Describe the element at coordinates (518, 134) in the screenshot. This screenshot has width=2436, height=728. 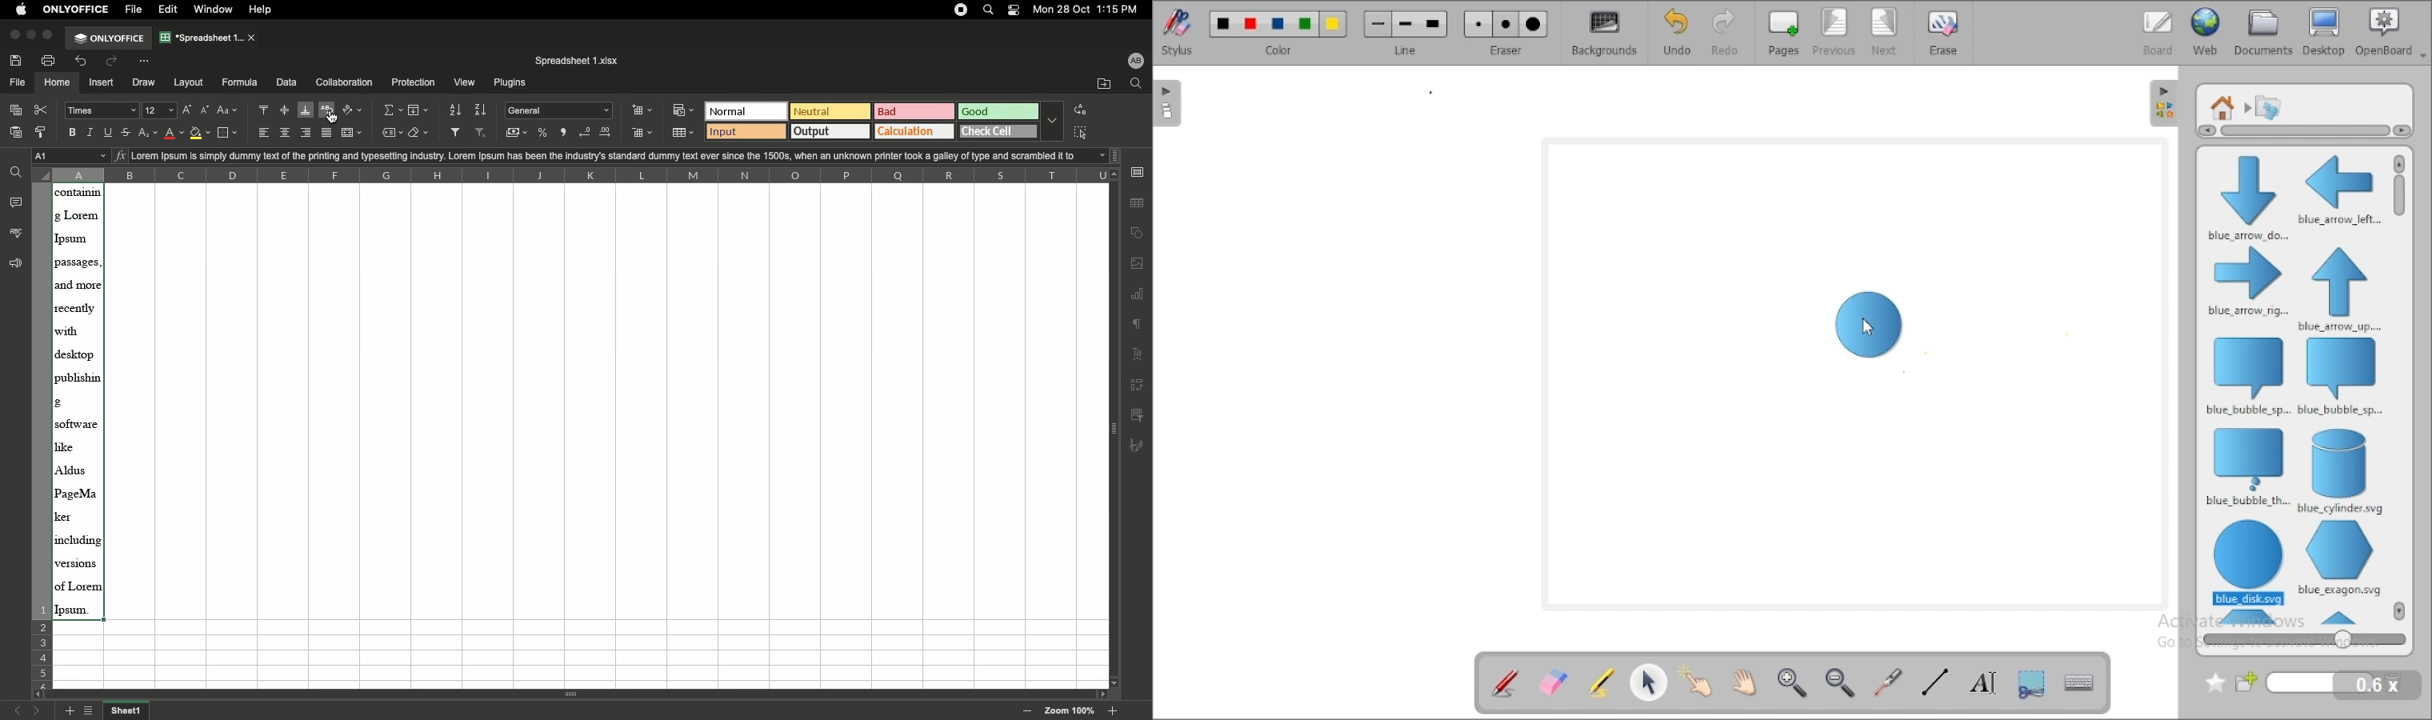
I see `Accounting style` at that location.